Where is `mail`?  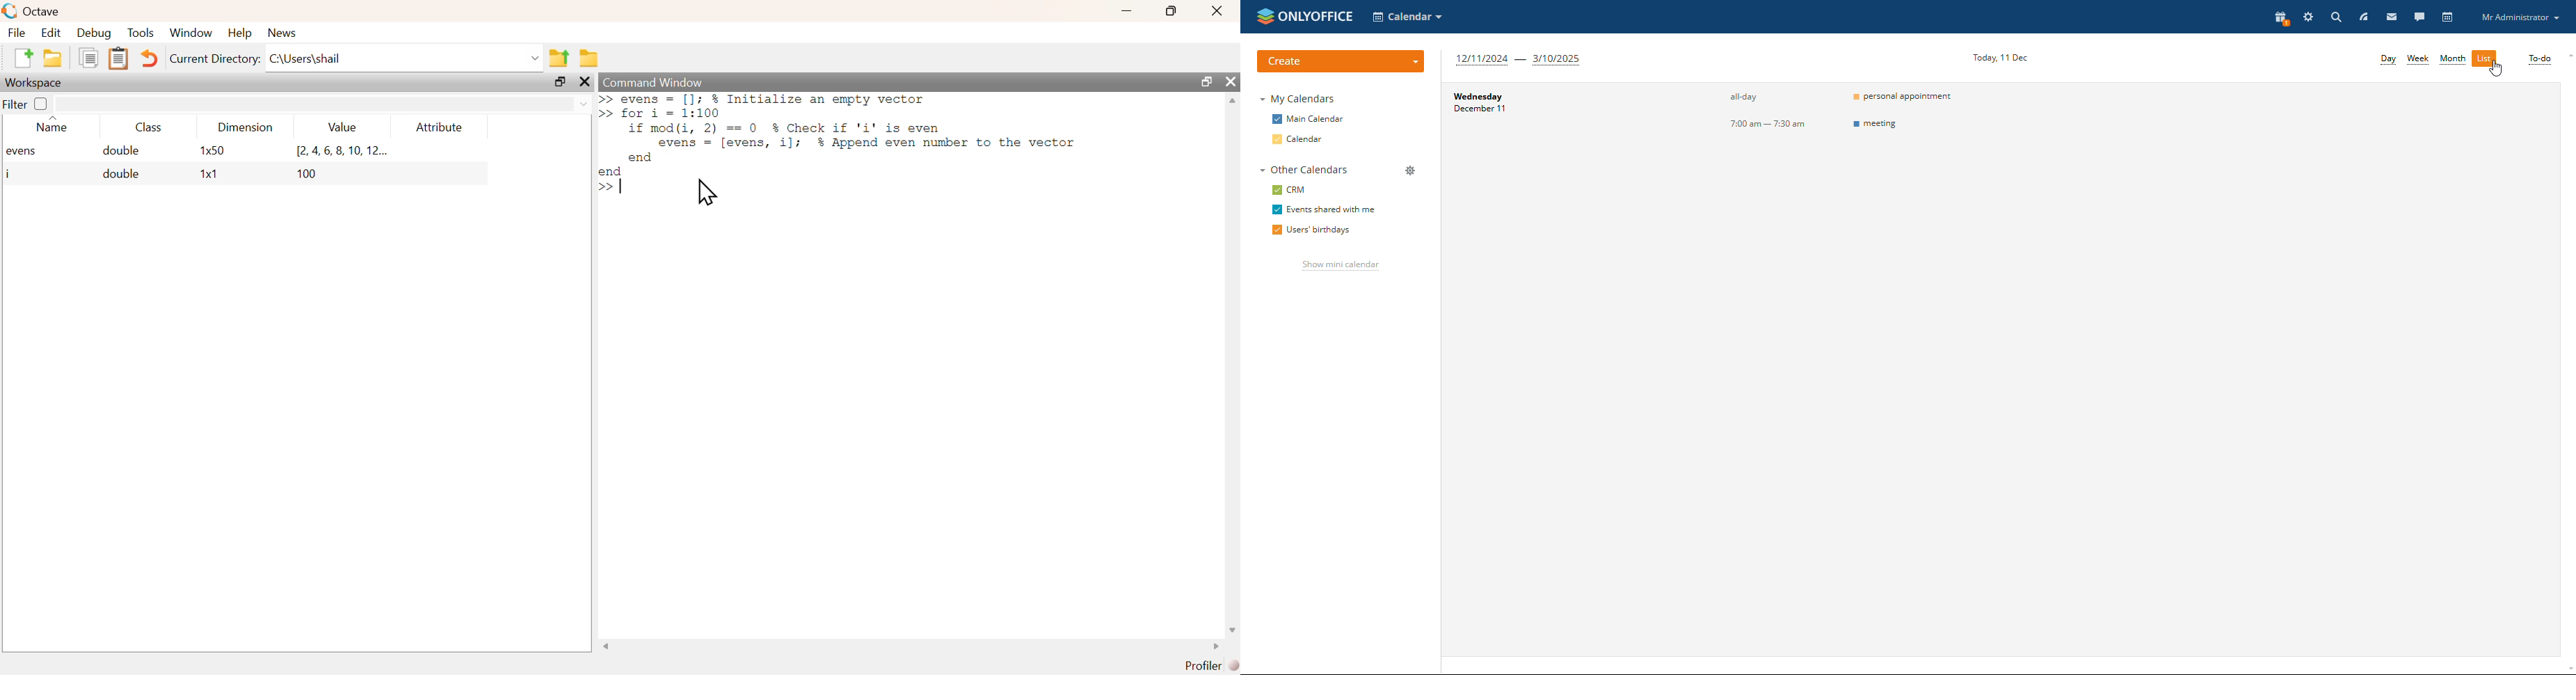
mail is located at coordinates (2393, 16).